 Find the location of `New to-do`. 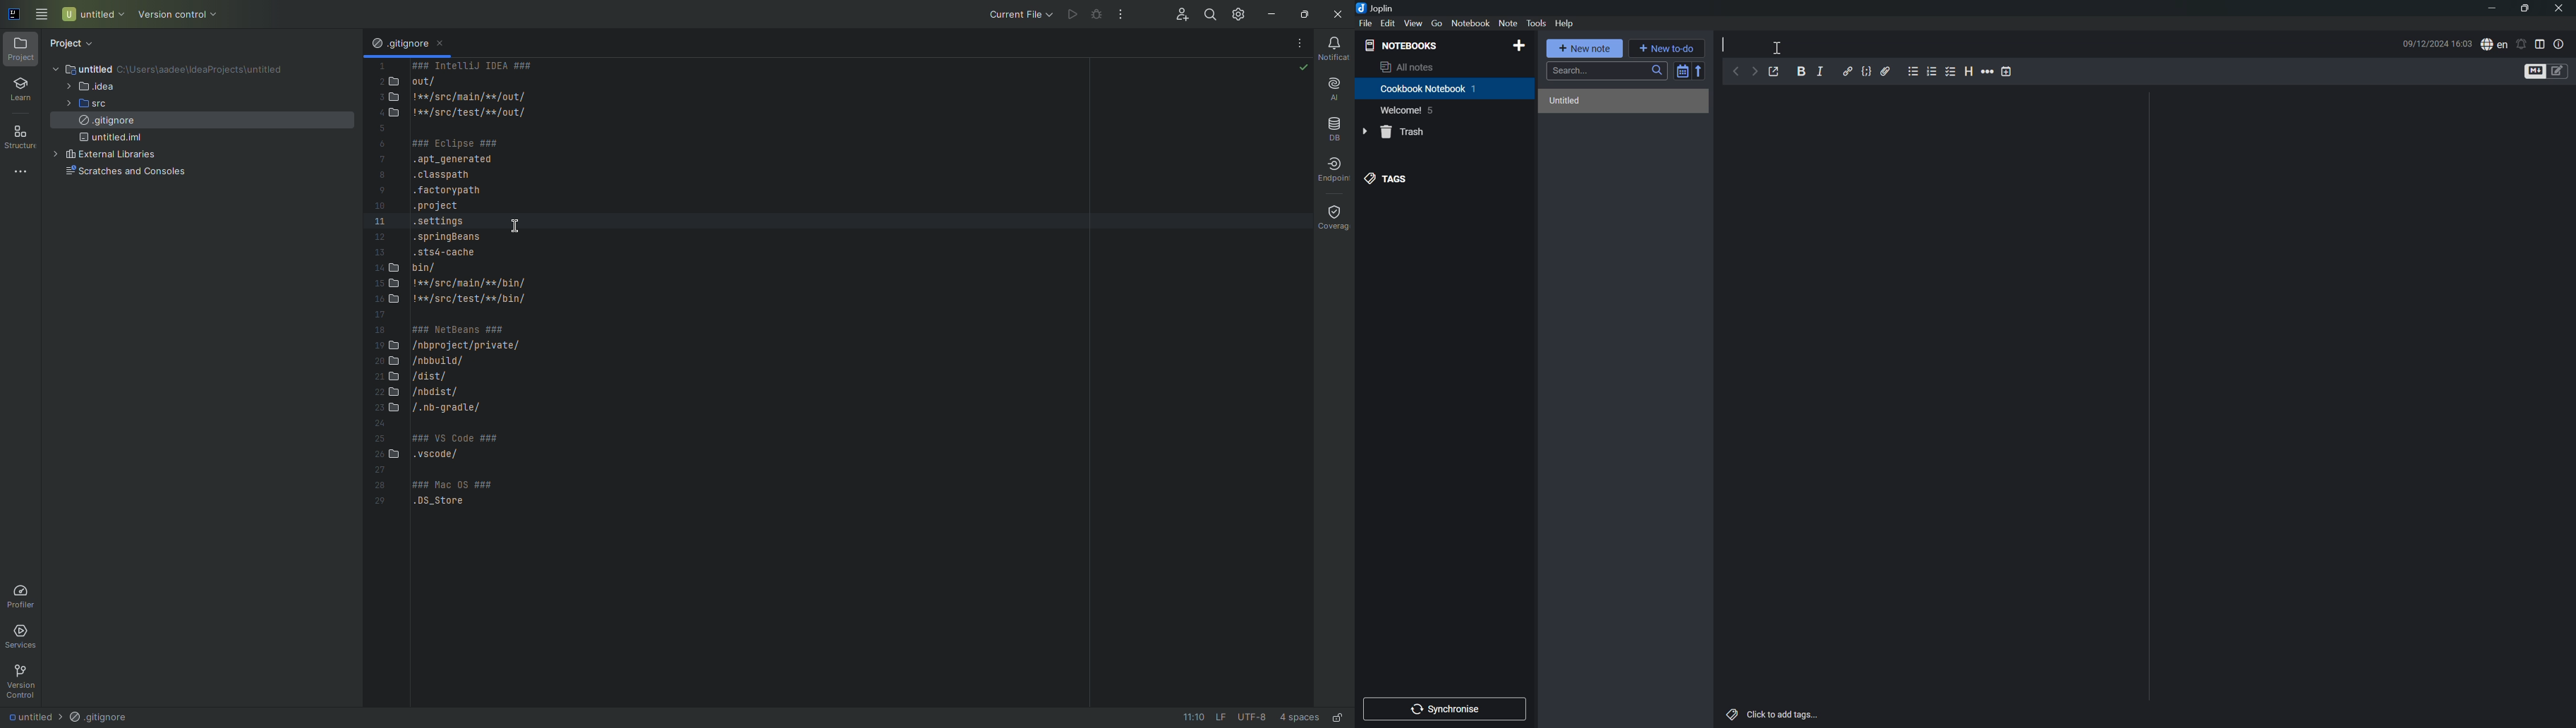

New to-do is located at coordinates (1665, 47).